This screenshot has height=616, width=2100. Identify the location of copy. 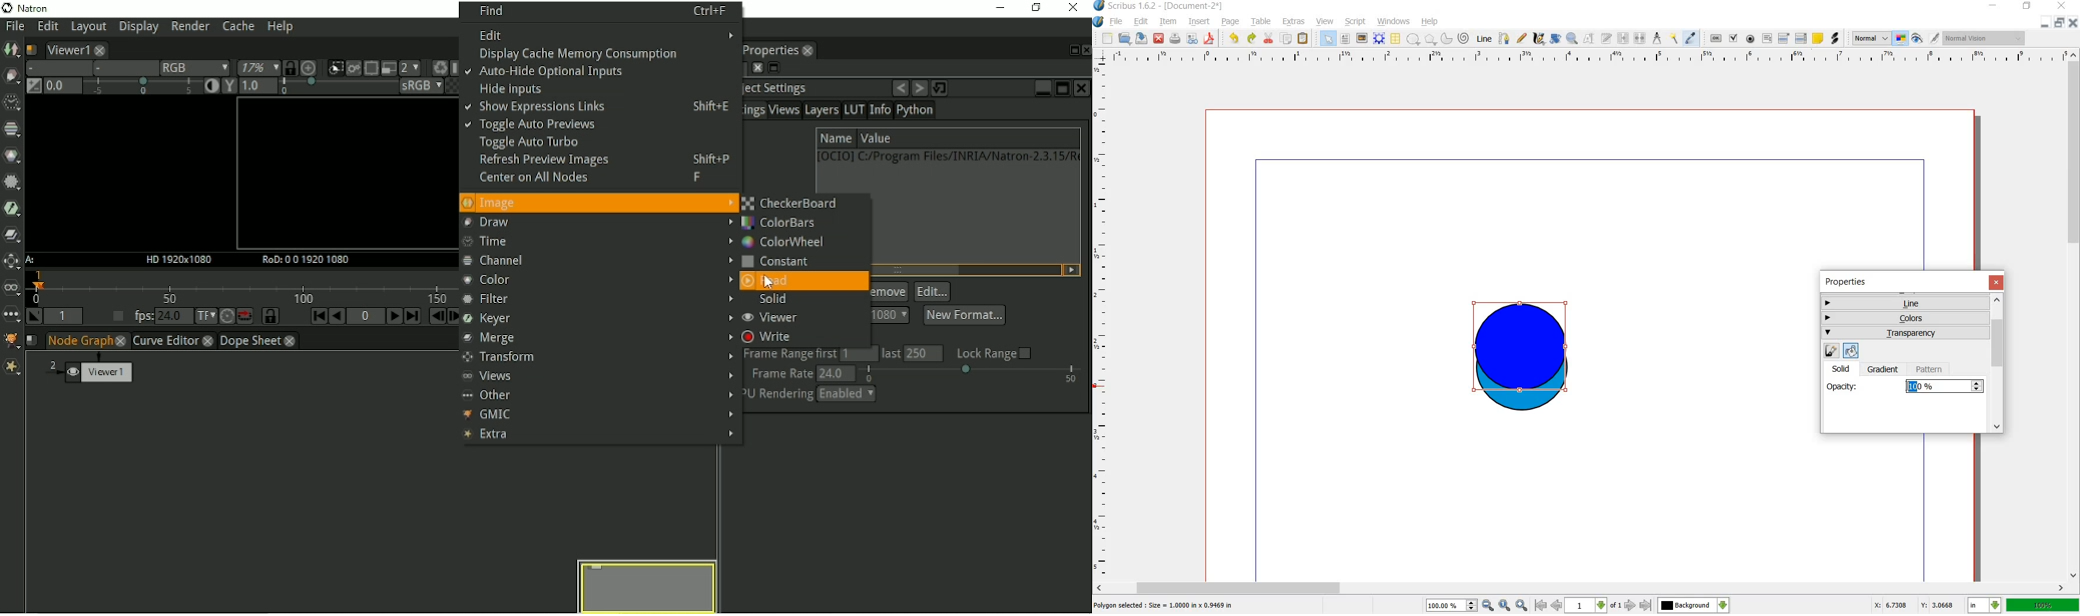
(1287, 39).